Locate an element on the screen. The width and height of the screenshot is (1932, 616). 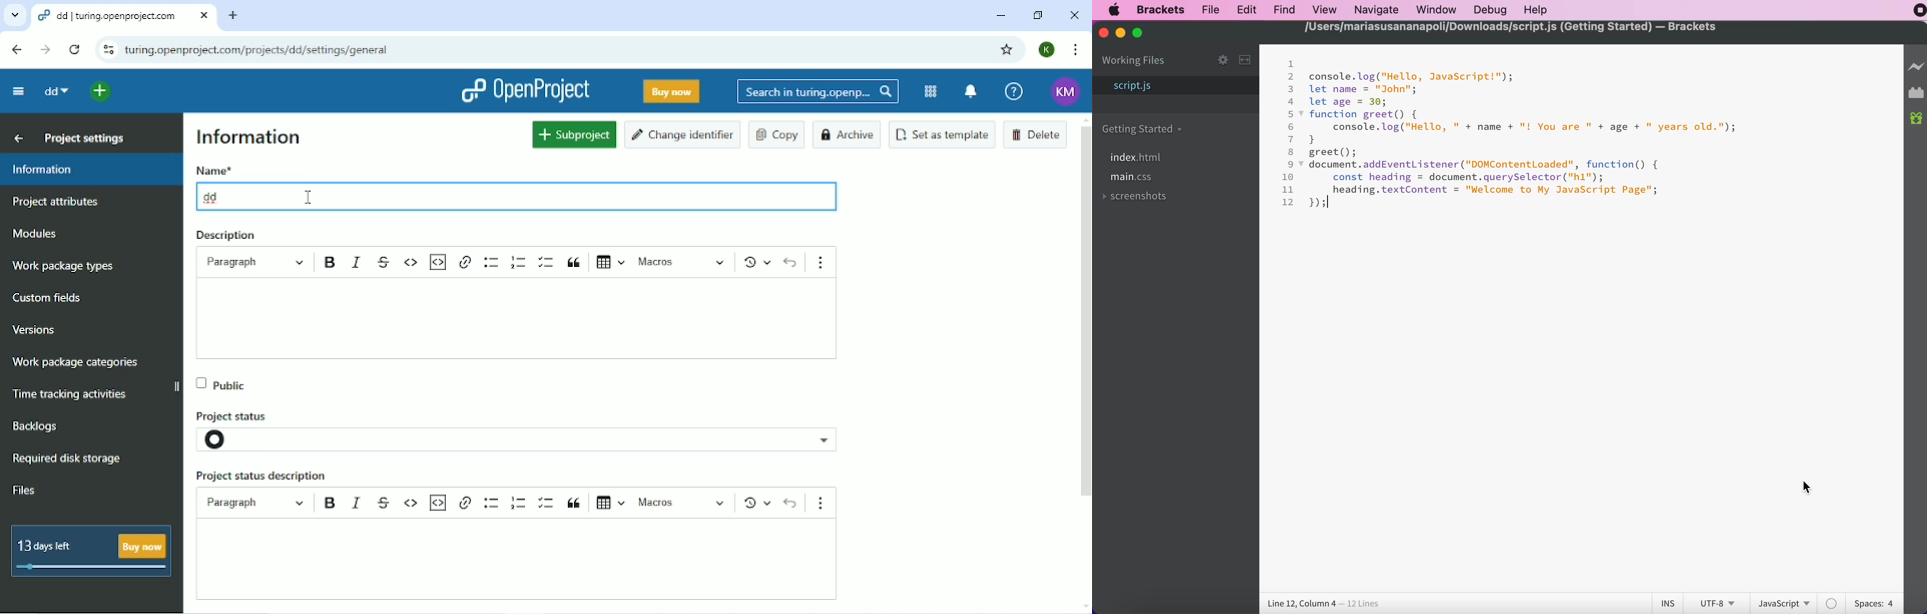
Bold is located at coordinates (331, 264).